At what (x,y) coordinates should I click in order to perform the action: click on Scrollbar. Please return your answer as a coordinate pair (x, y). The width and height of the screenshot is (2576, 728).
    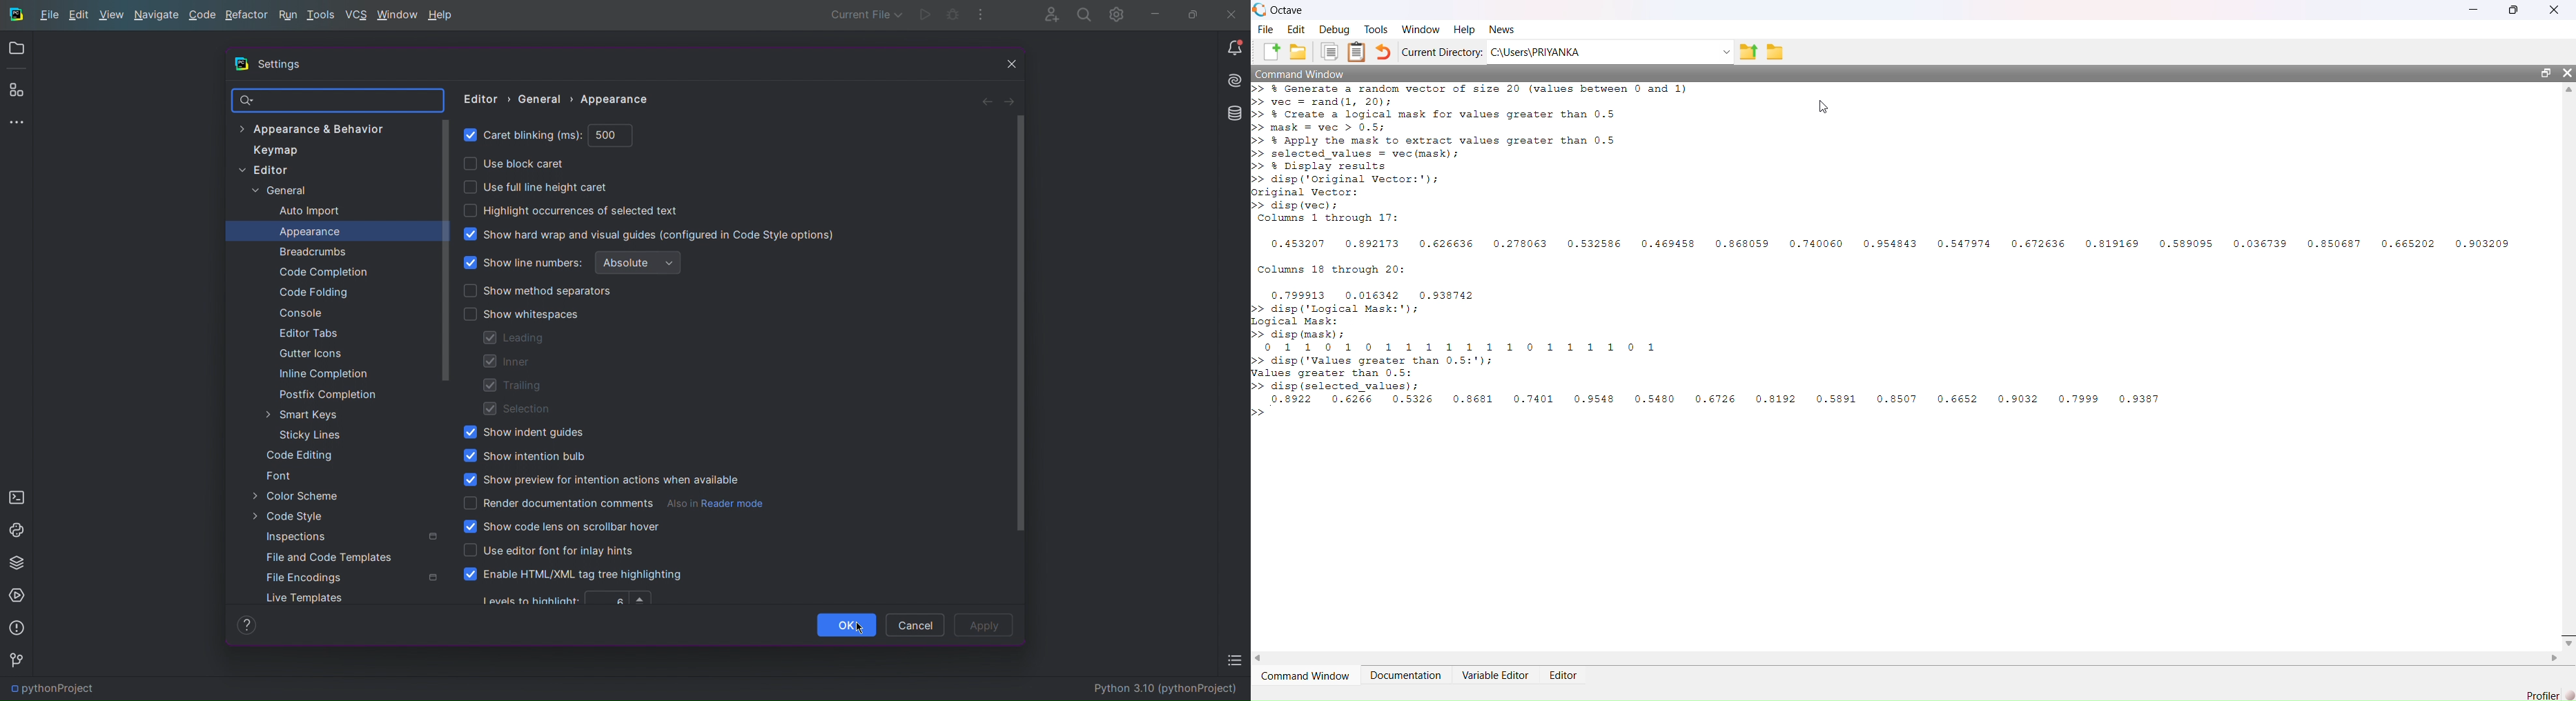
    Looking at the image, I should click on (448, 250).